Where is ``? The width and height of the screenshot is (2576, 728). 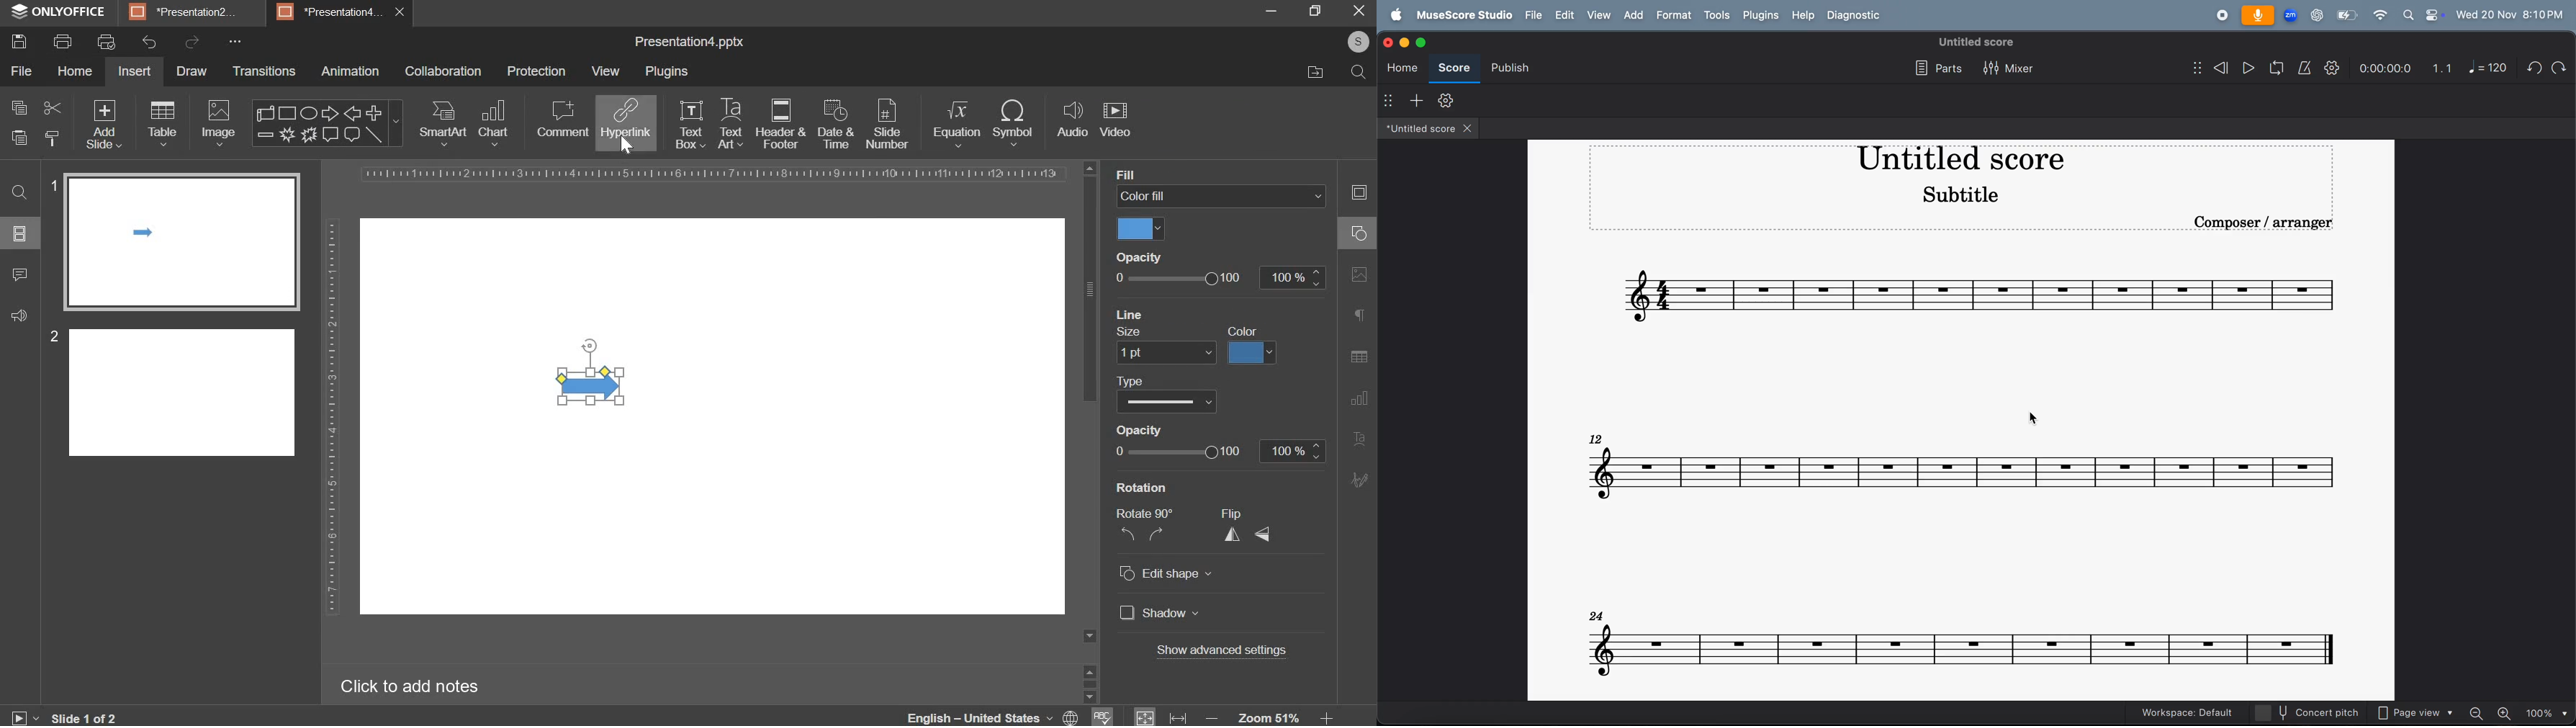
 is located at coordinates (1158, 352).